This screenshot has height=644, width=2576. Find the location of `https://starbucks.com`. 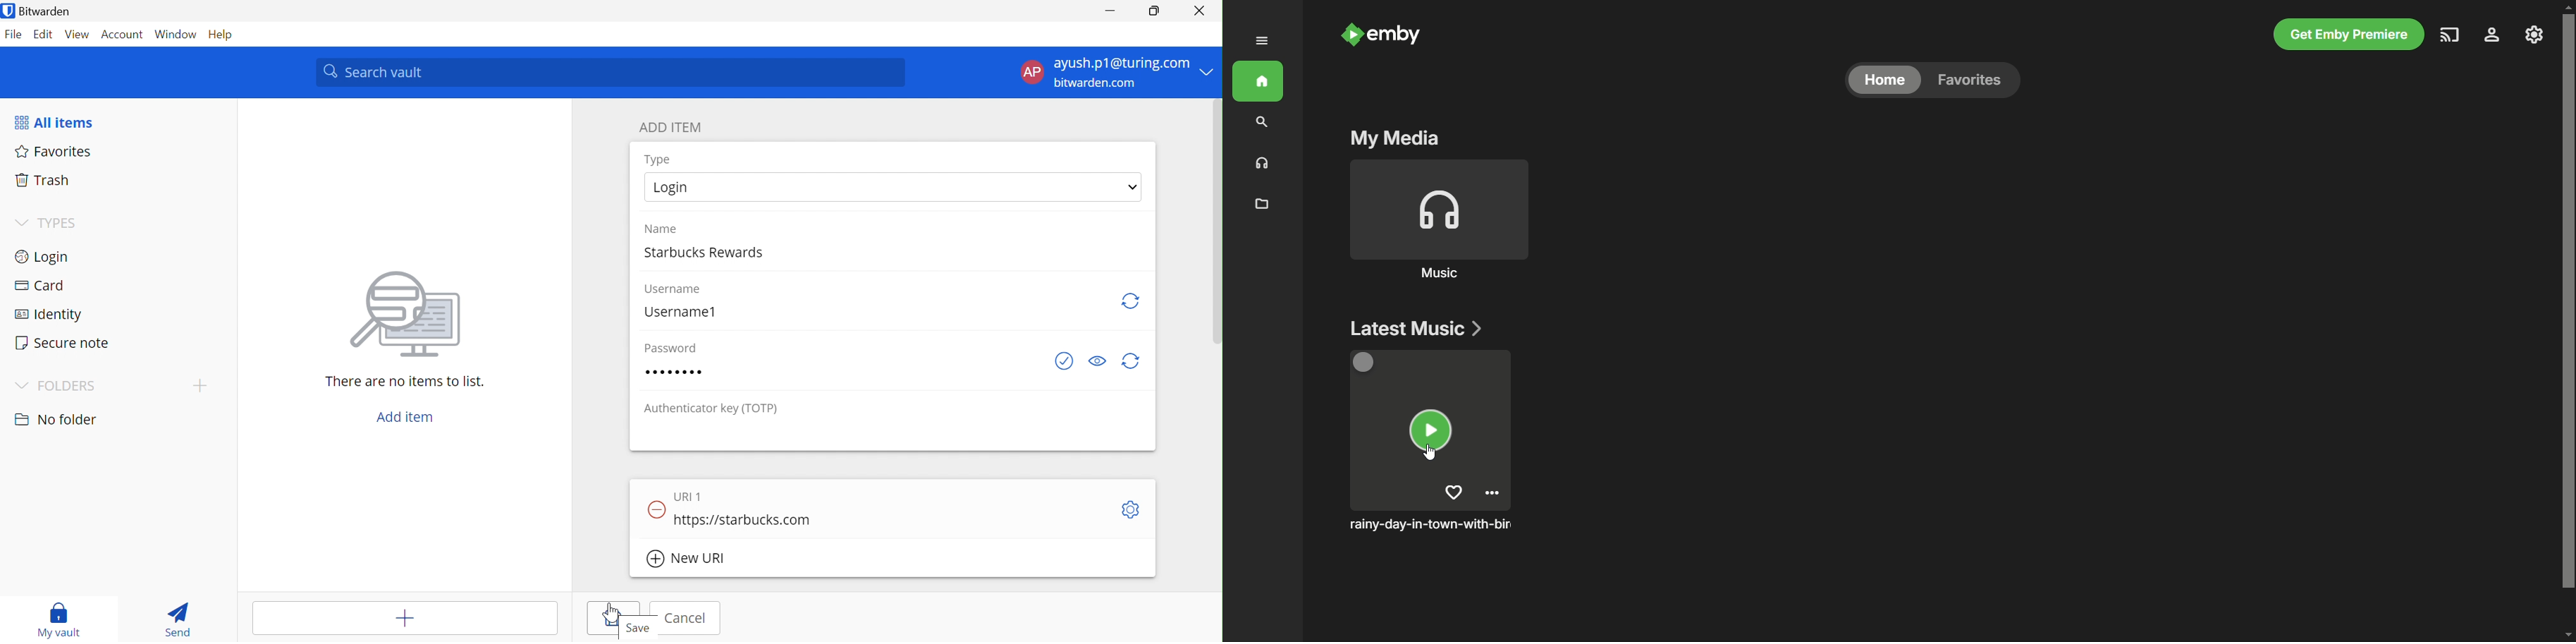

https://starbucks.com is located at coordinates (744, 518).